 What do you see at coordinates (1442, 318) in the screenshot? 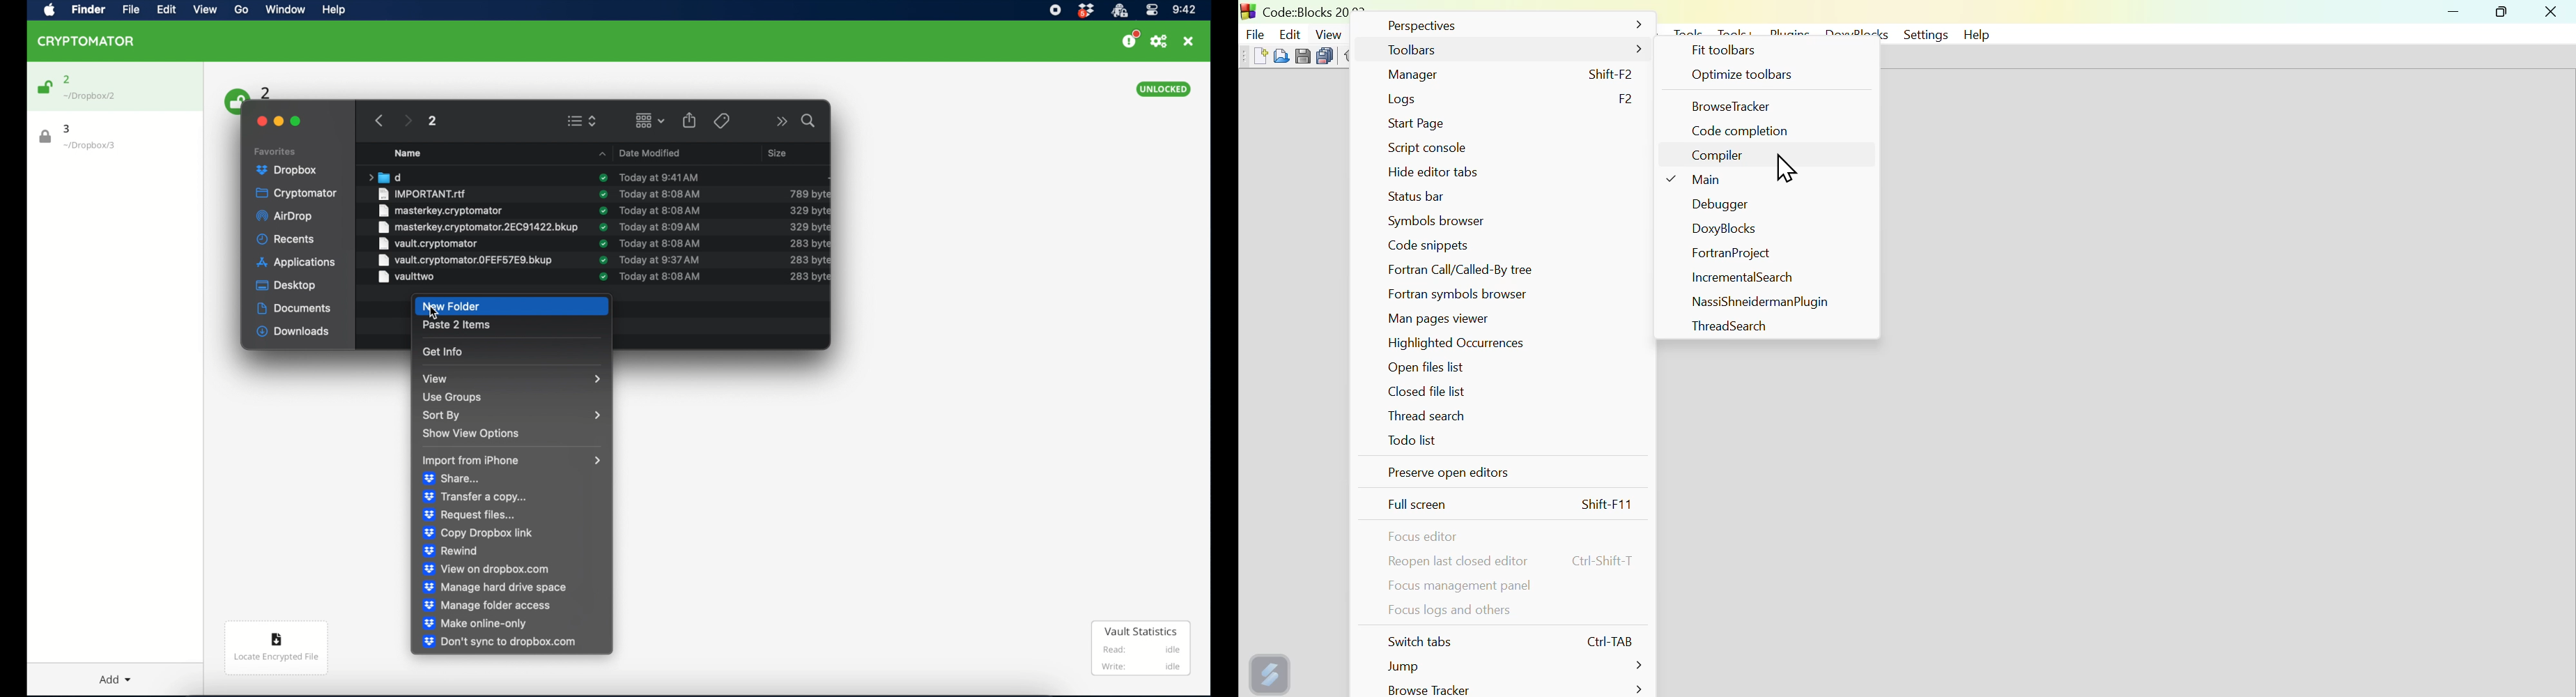
I see `Man pages viewer` at bounding box center [1442, 318].